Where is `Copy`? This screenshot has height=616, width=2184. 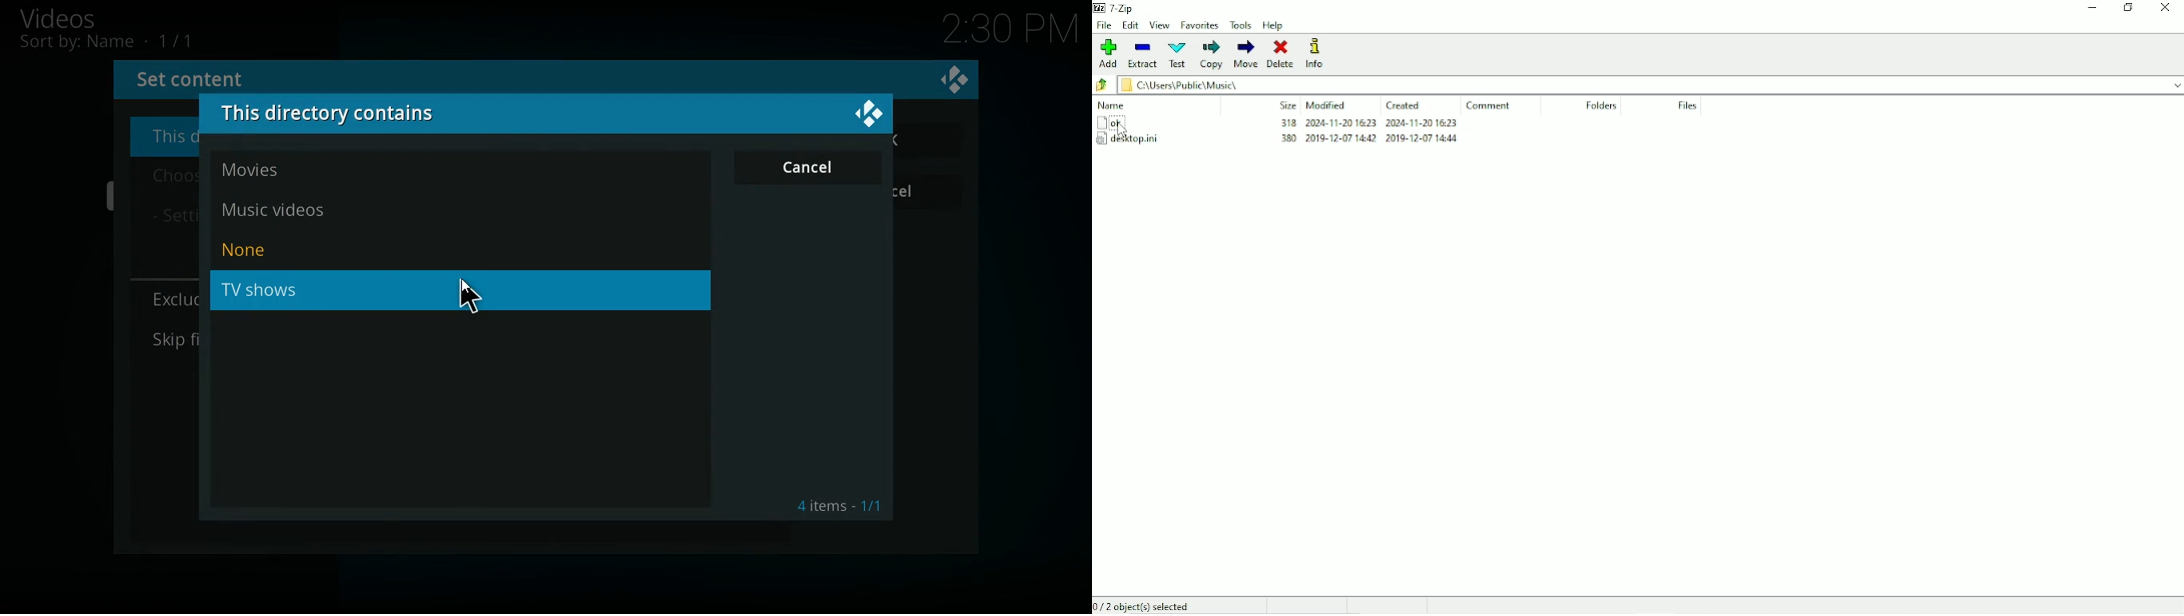
Copy is located at coordinates (1212, 54).